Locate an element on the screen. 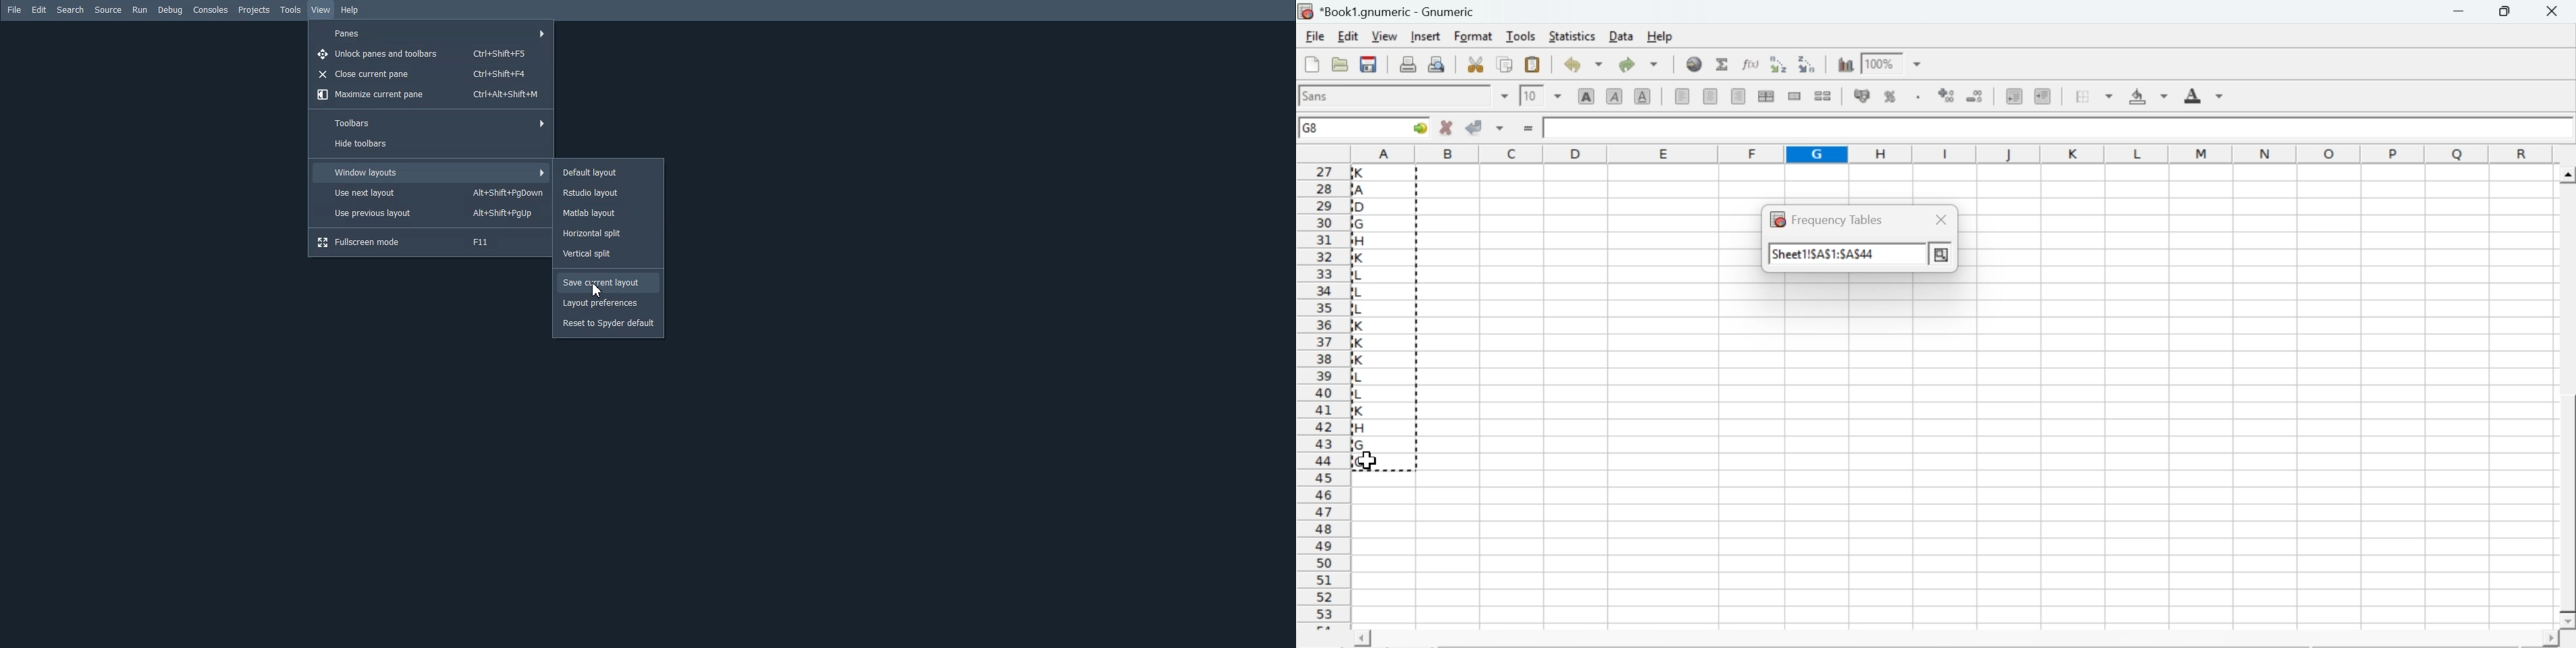 The height and width of the screenshot is (672, 2576). scroll bar is located at coordinates (1956, 640).